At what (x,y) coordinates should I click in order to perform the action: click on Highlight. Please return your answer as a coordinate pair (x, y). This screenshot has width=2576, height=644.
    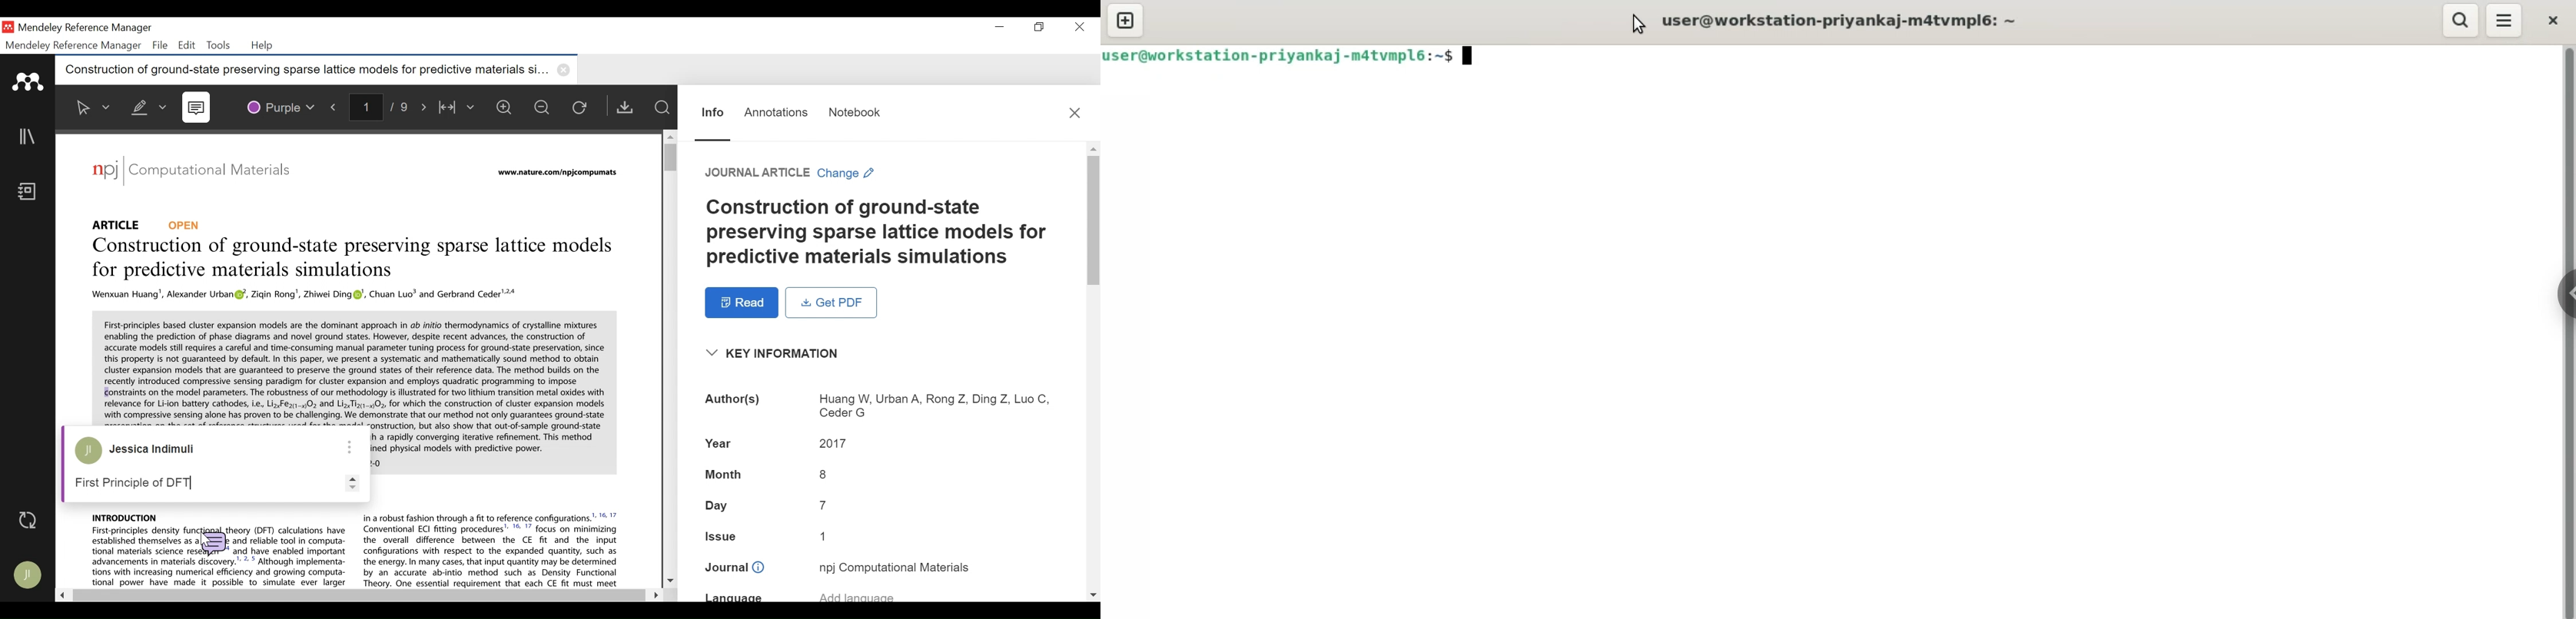
    Looking at the image, I should click on (146, 105).